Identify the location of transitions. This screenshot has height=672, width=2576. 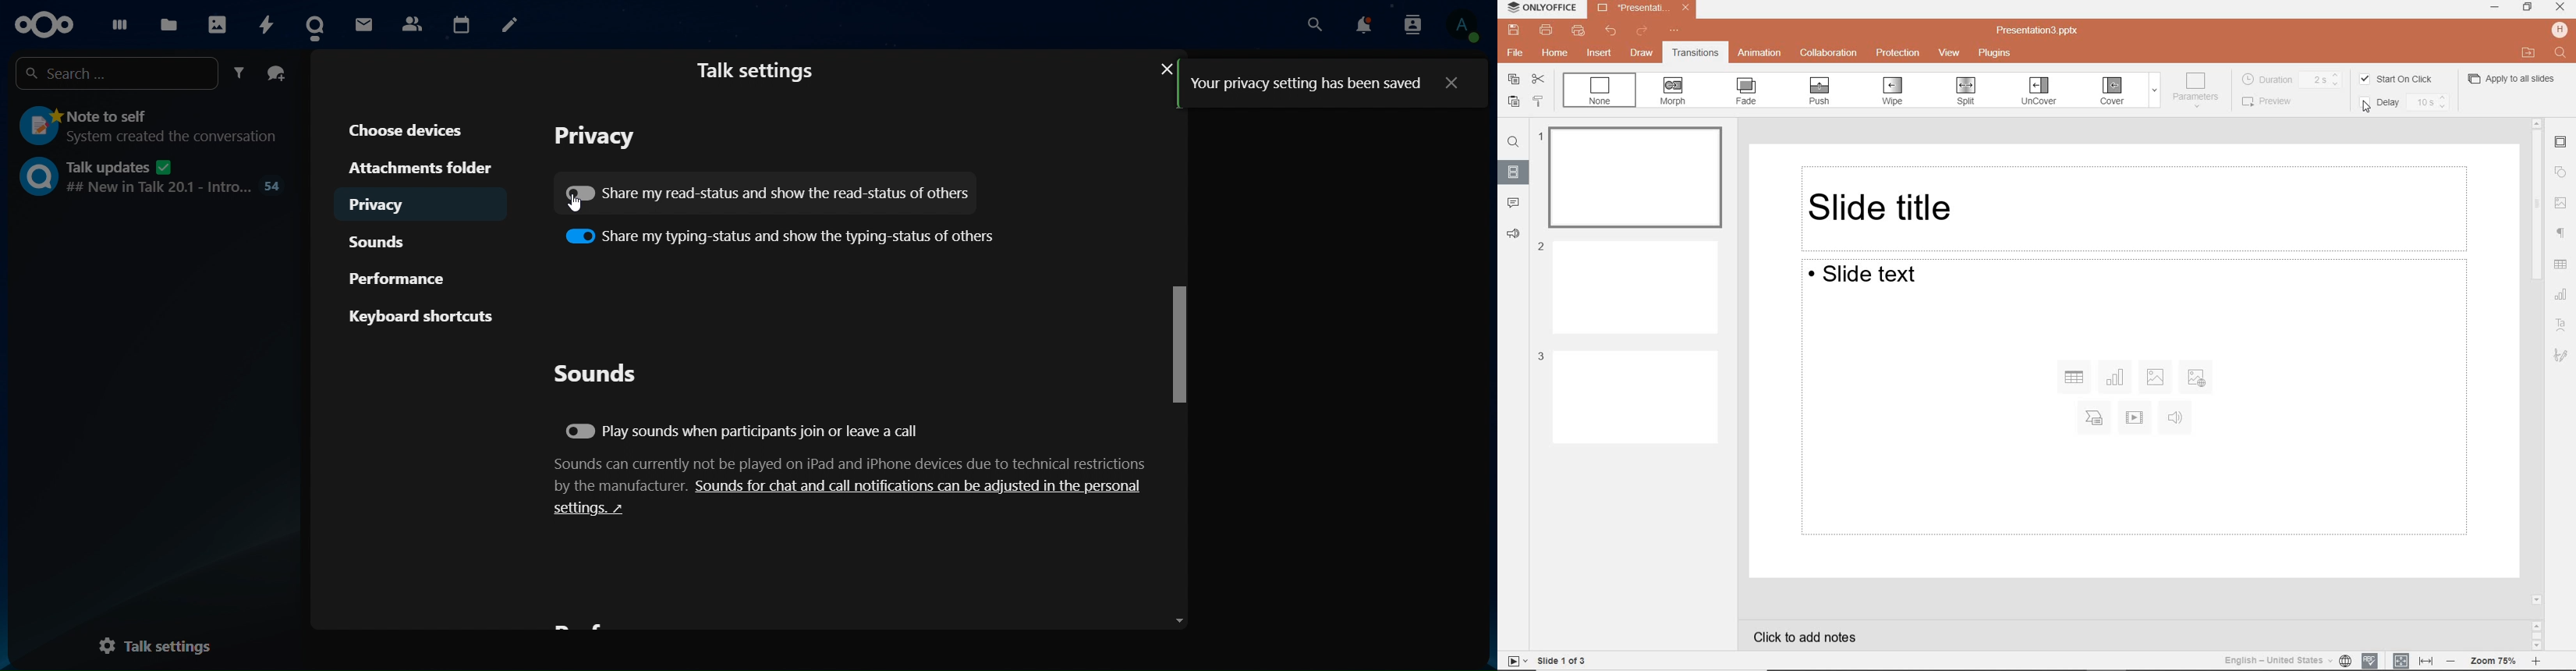
(1695, 54).